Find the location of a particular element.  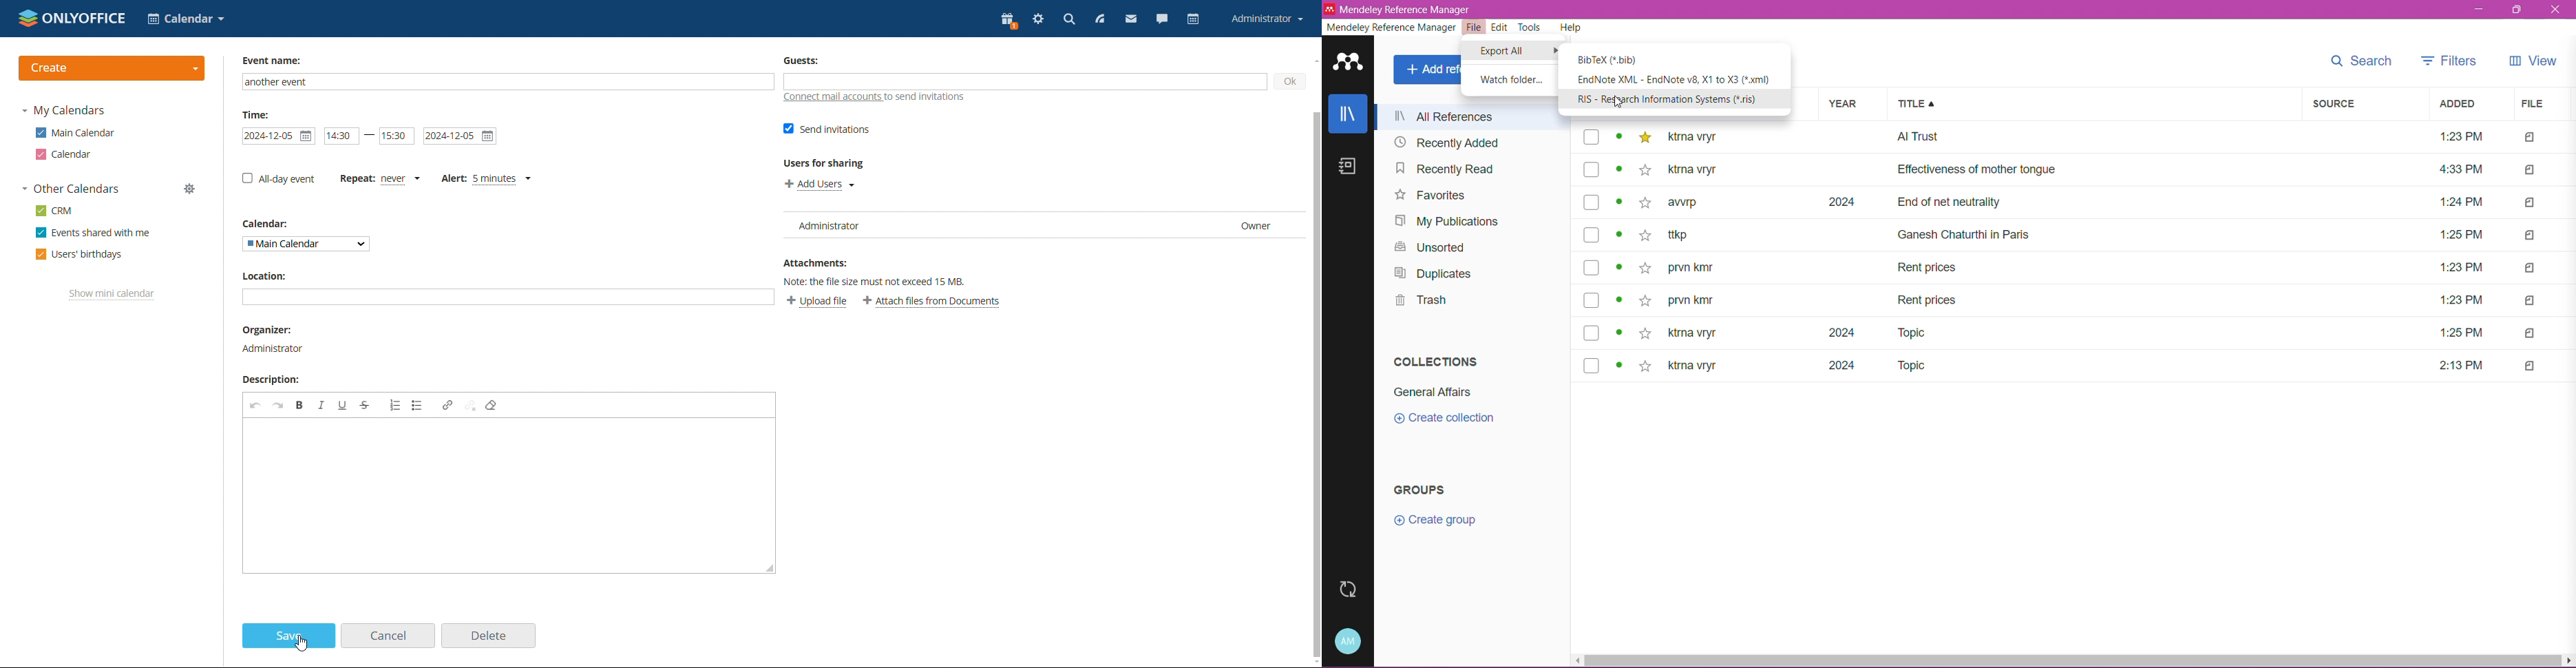

Administrator is located at coordinates (275, 348).